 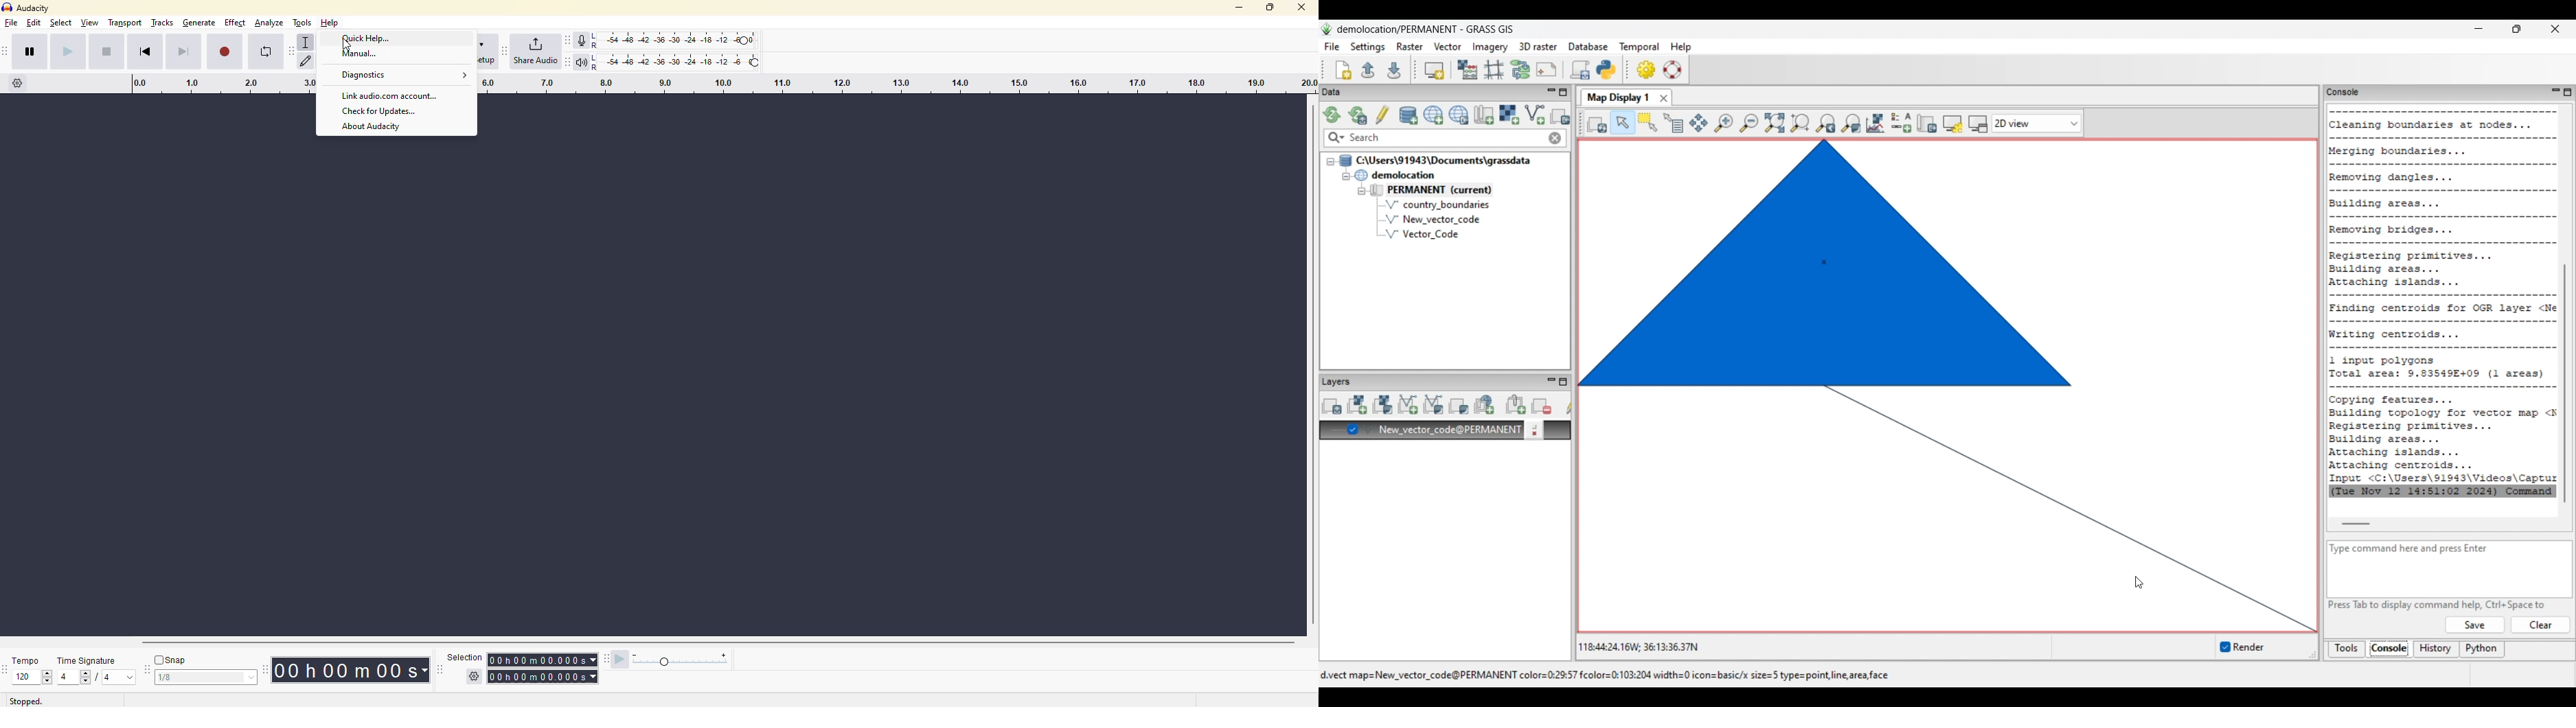 I want to click on audacity tools toolbar, so click(x=289, y=49).